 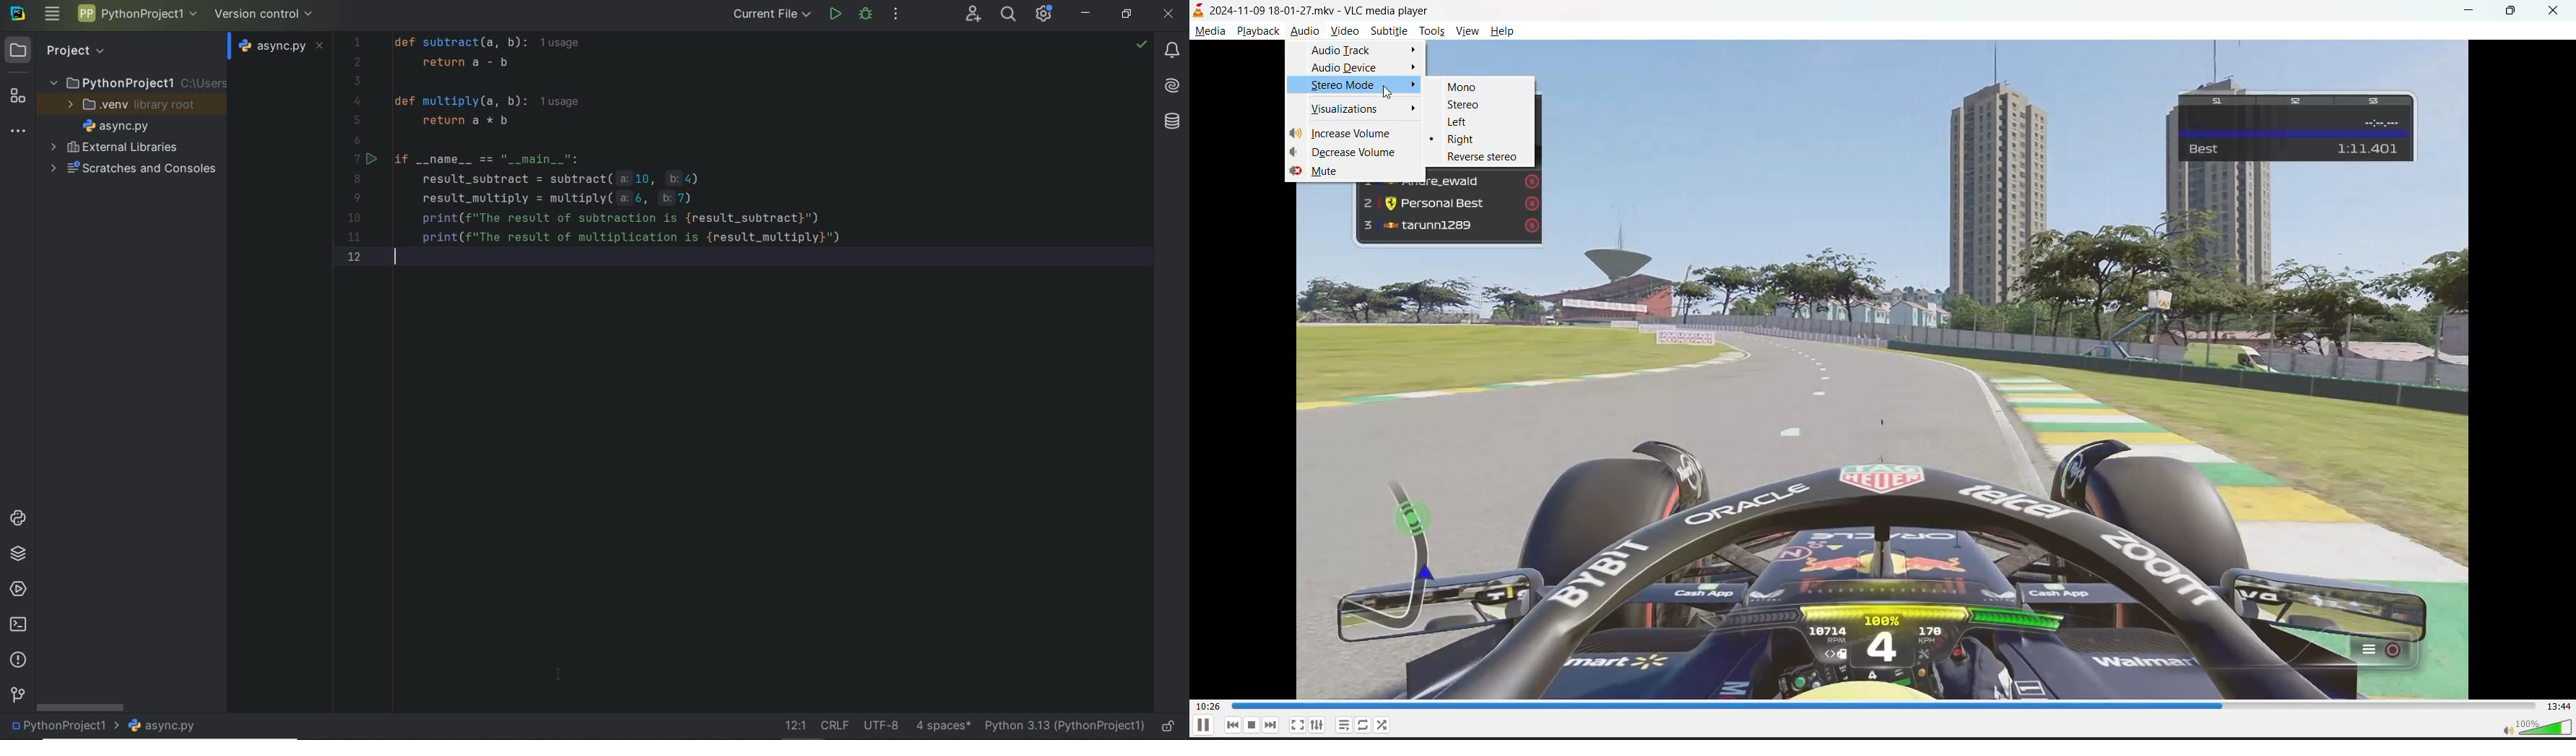 What do you see at coordinates (2474, 11) in the screenshot?
I see `minimize` at bounding box center [2474, 11].